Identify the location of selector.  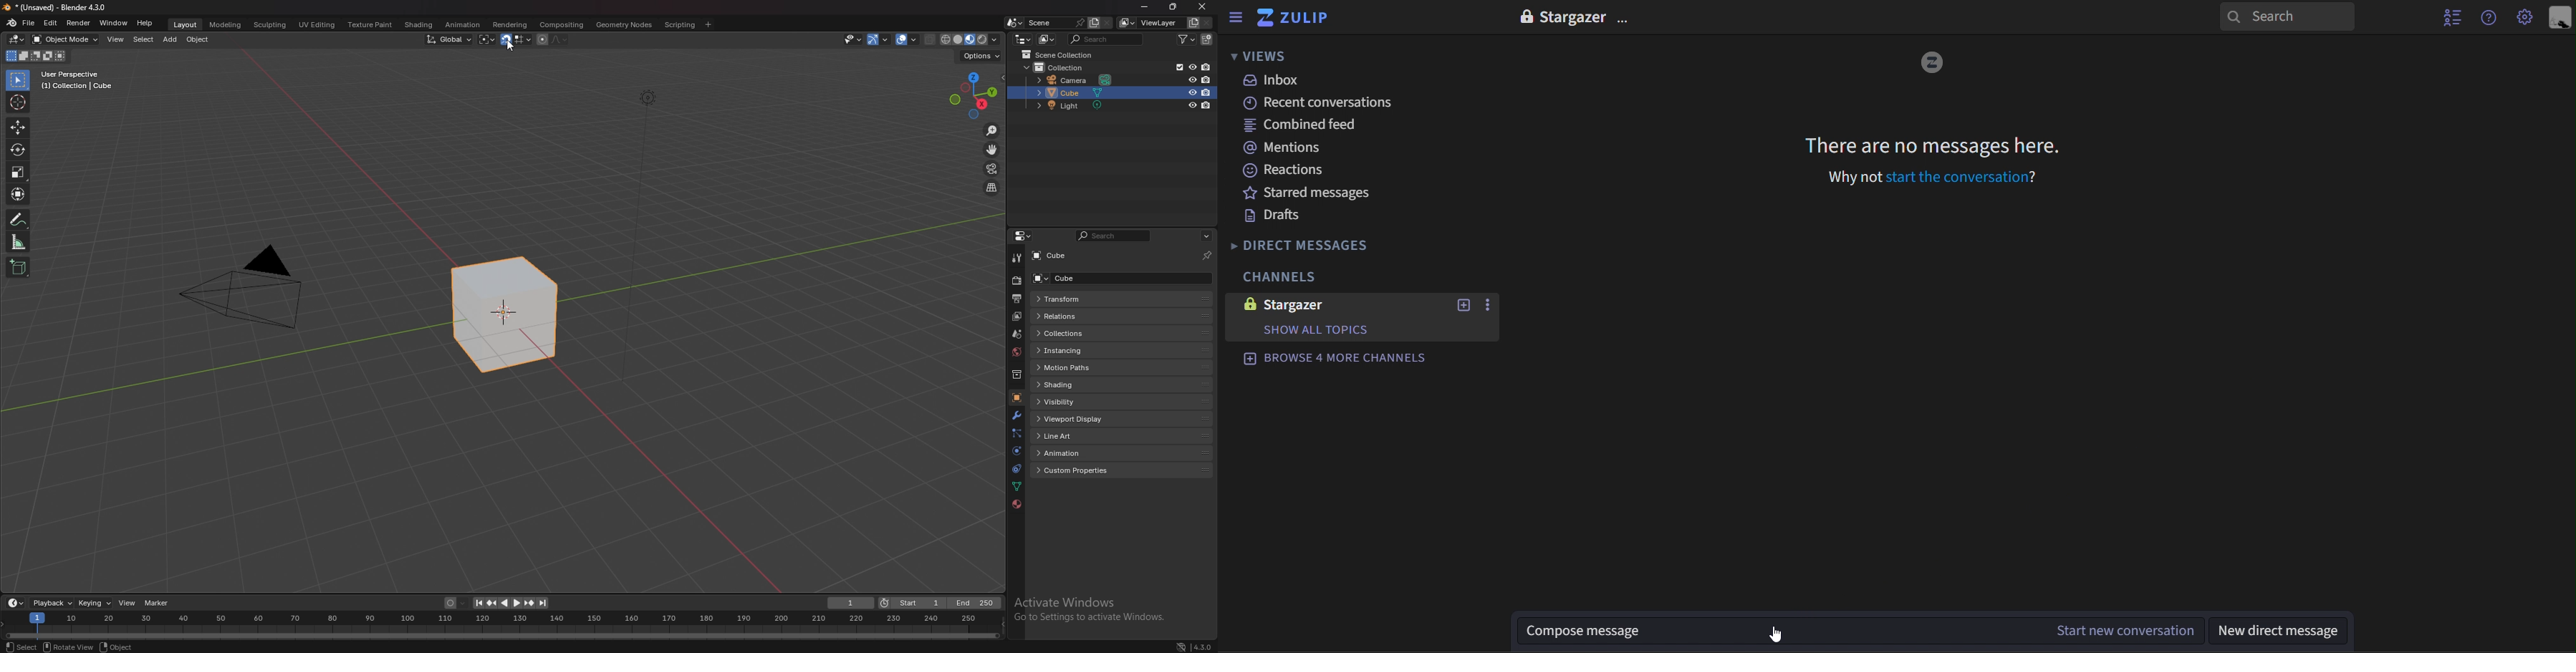
(18, 80).